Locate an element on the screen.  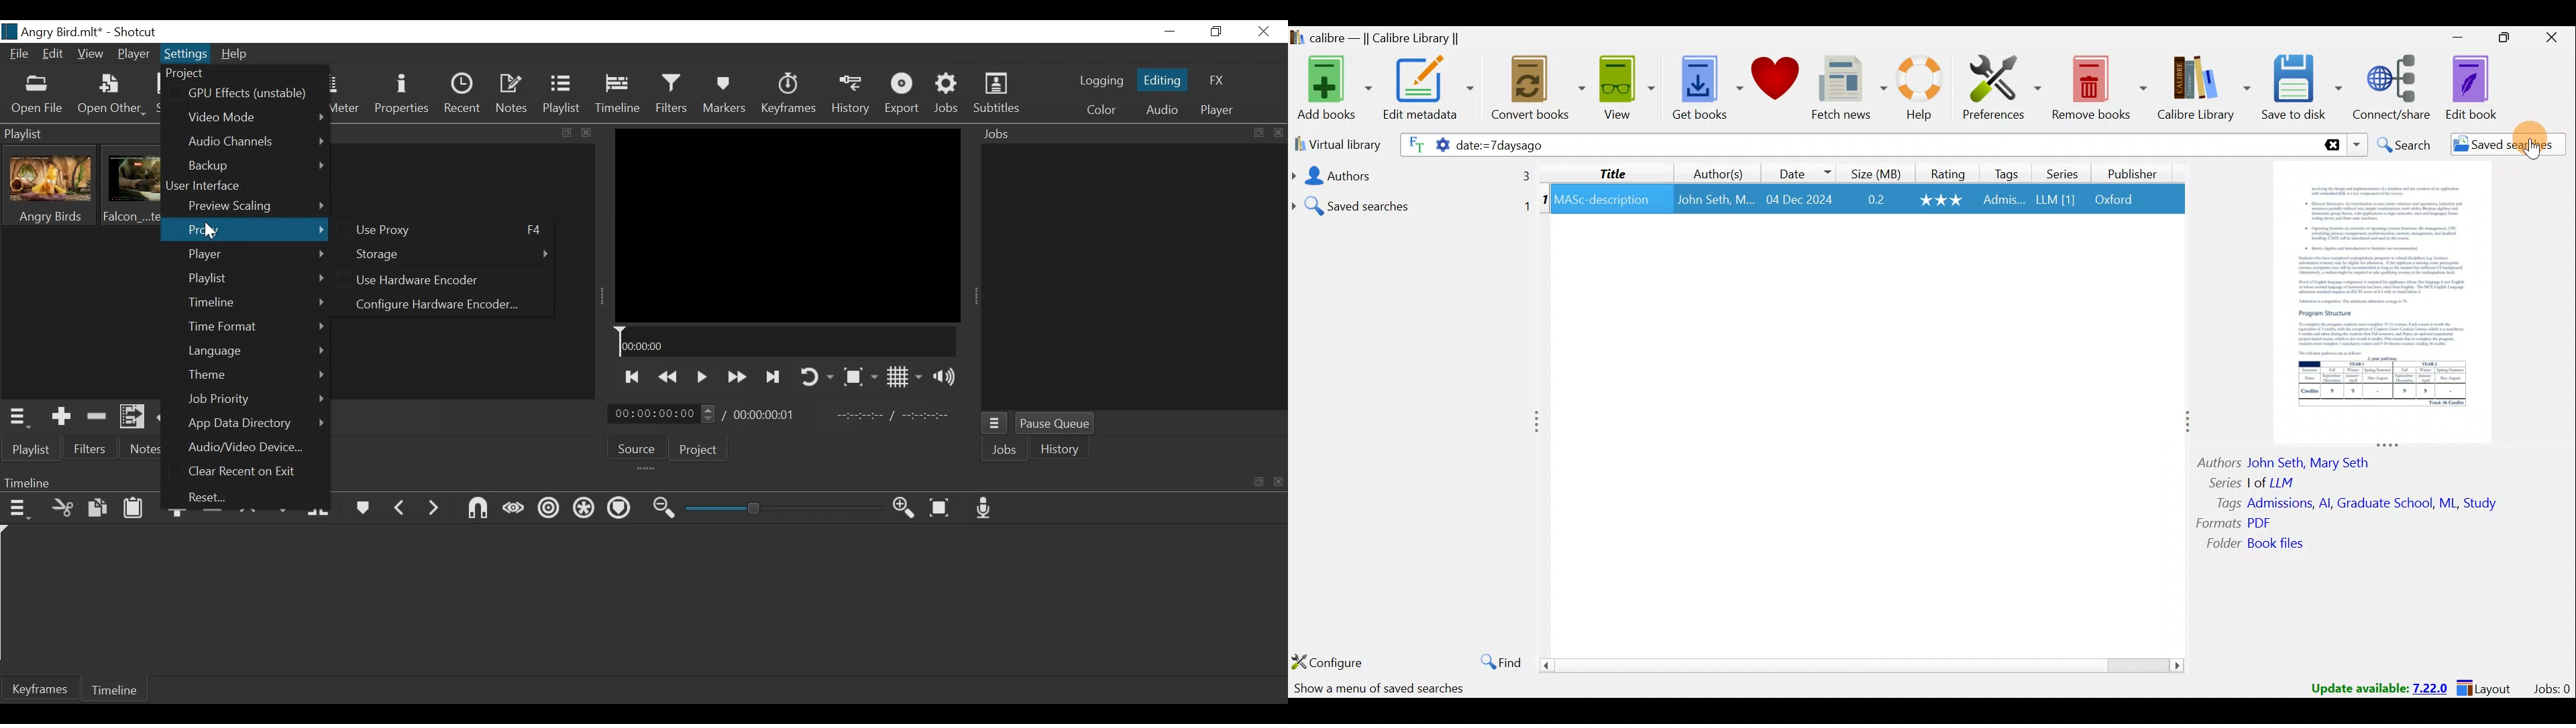
Jobs Panel is located at coordinates (1130, 135).